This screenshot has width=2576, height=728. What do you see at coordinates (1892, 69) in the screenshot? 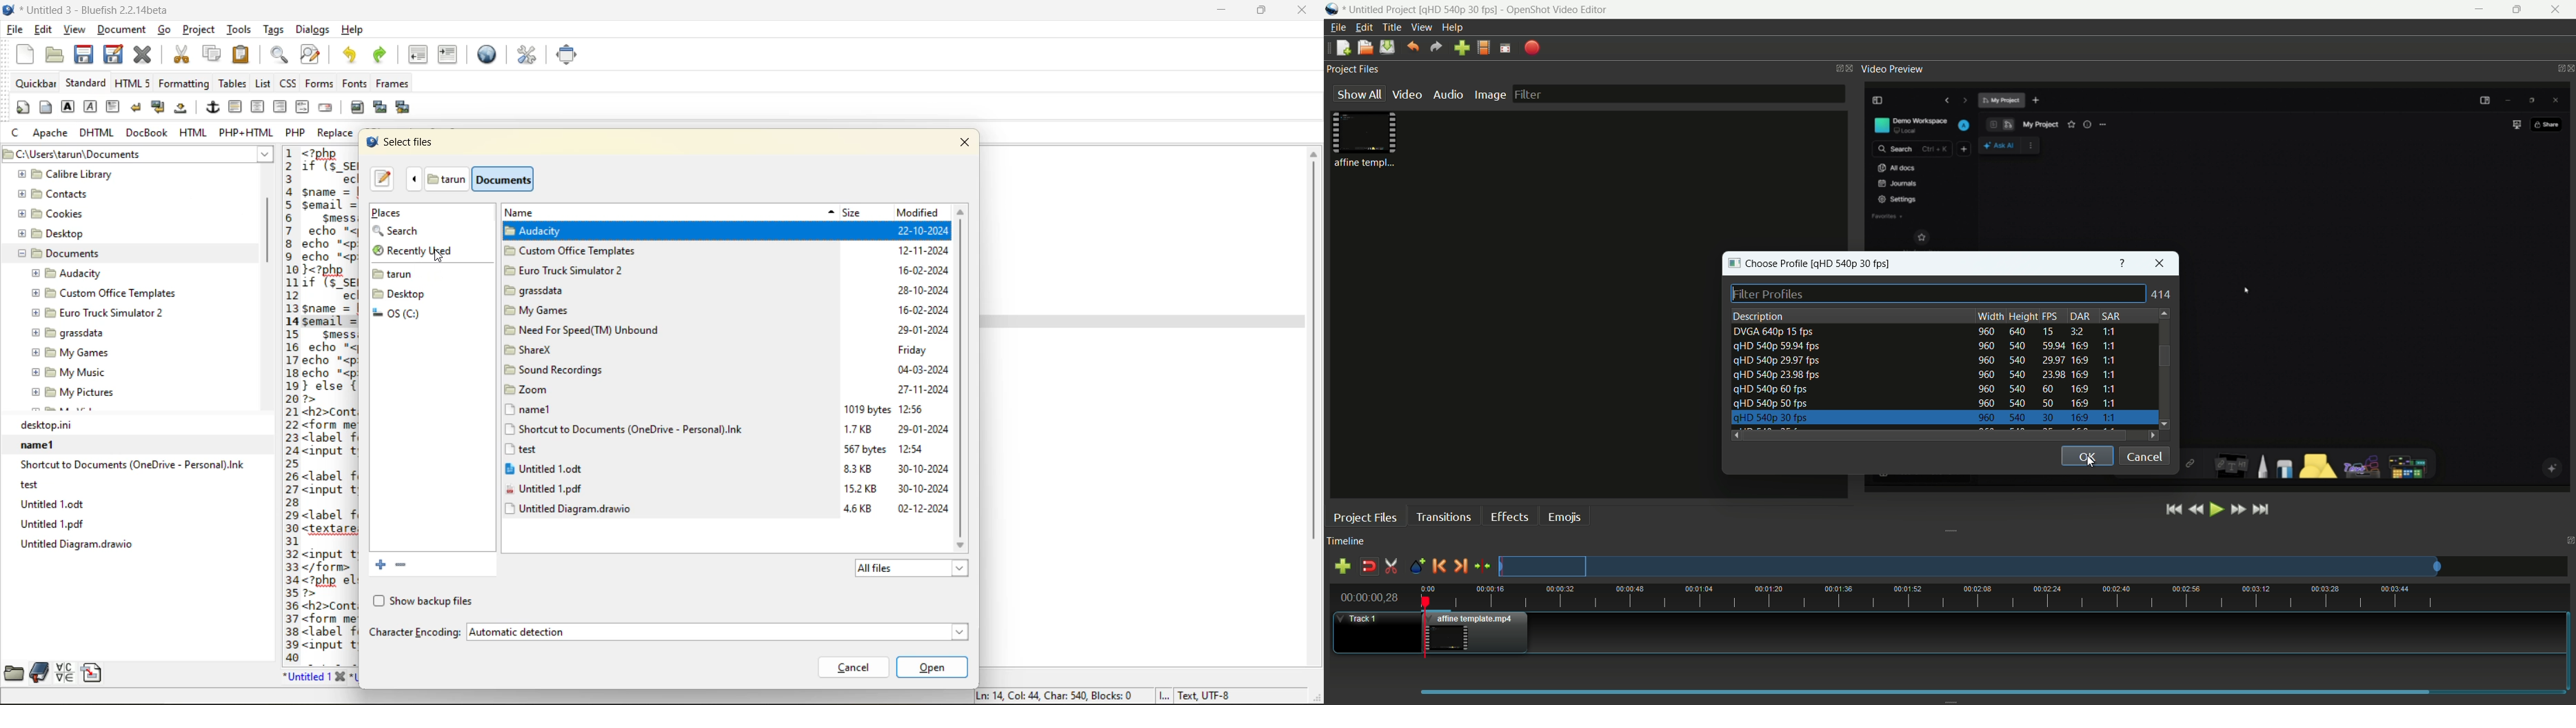
I see `video preview` at bounding box center [1892, 69].